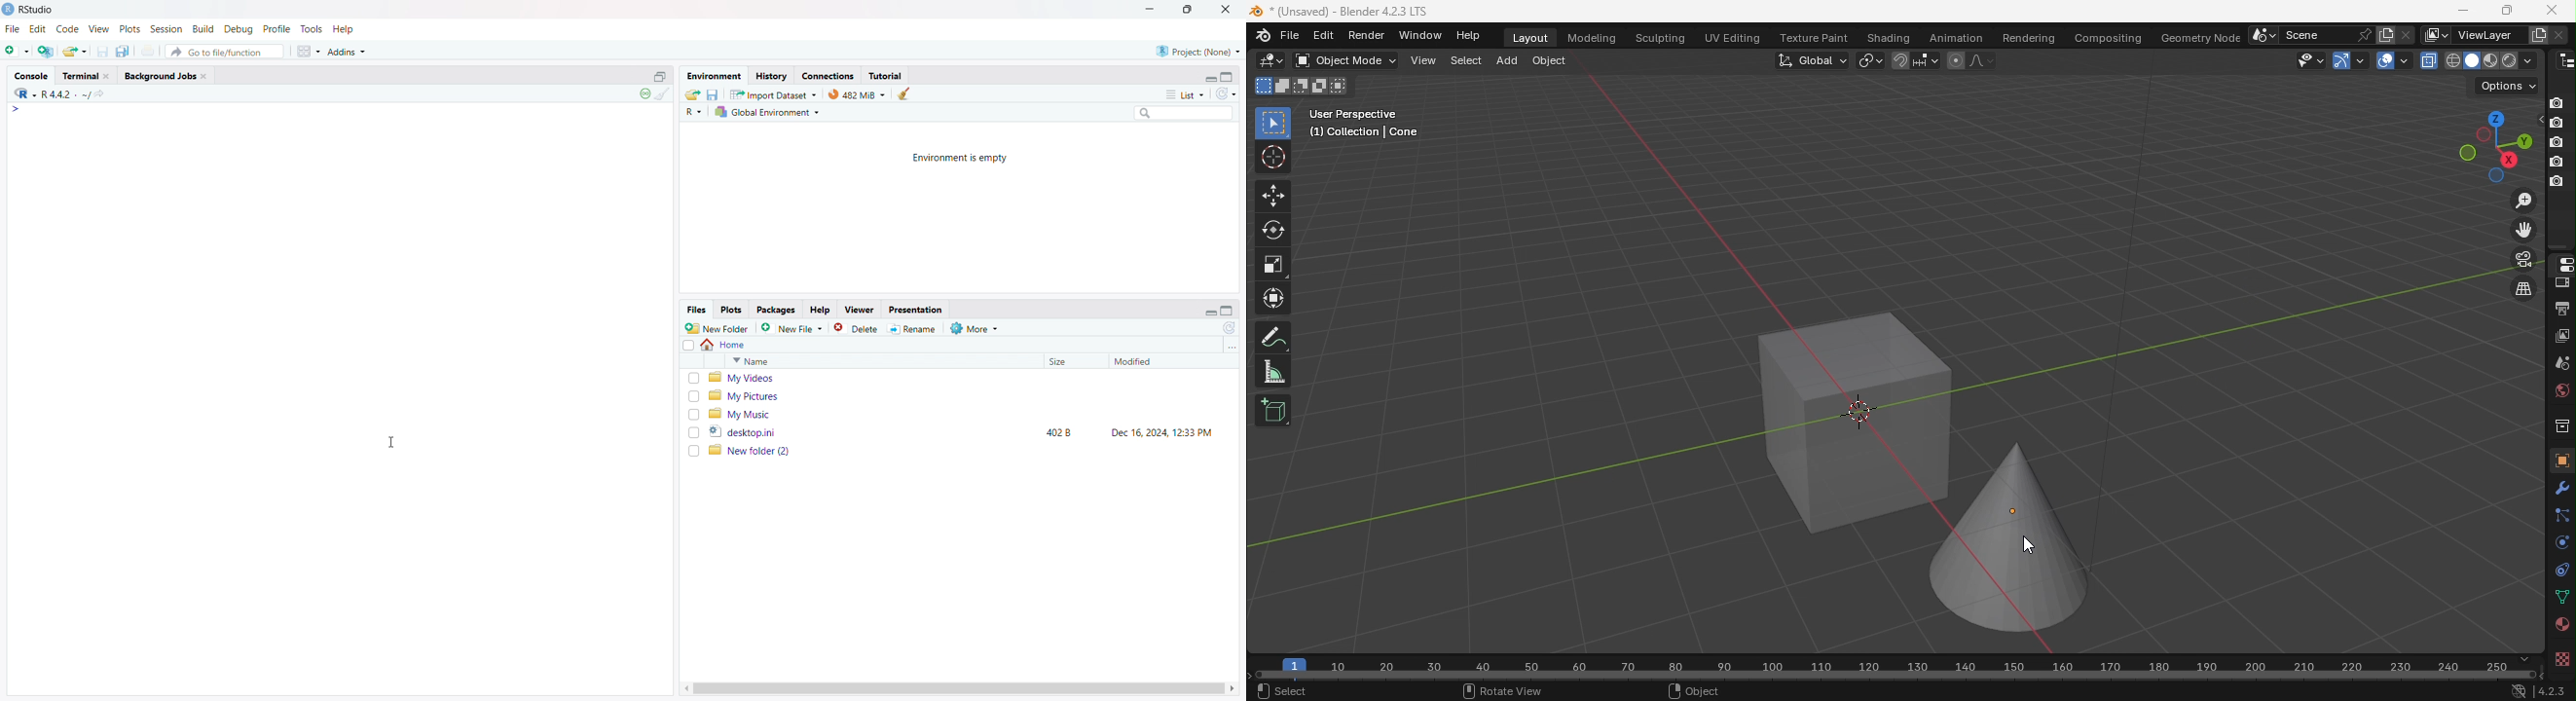  Describe the element at coordinates (903, 93) in the screenshot. I see `clear objects from the workspace` at that location.